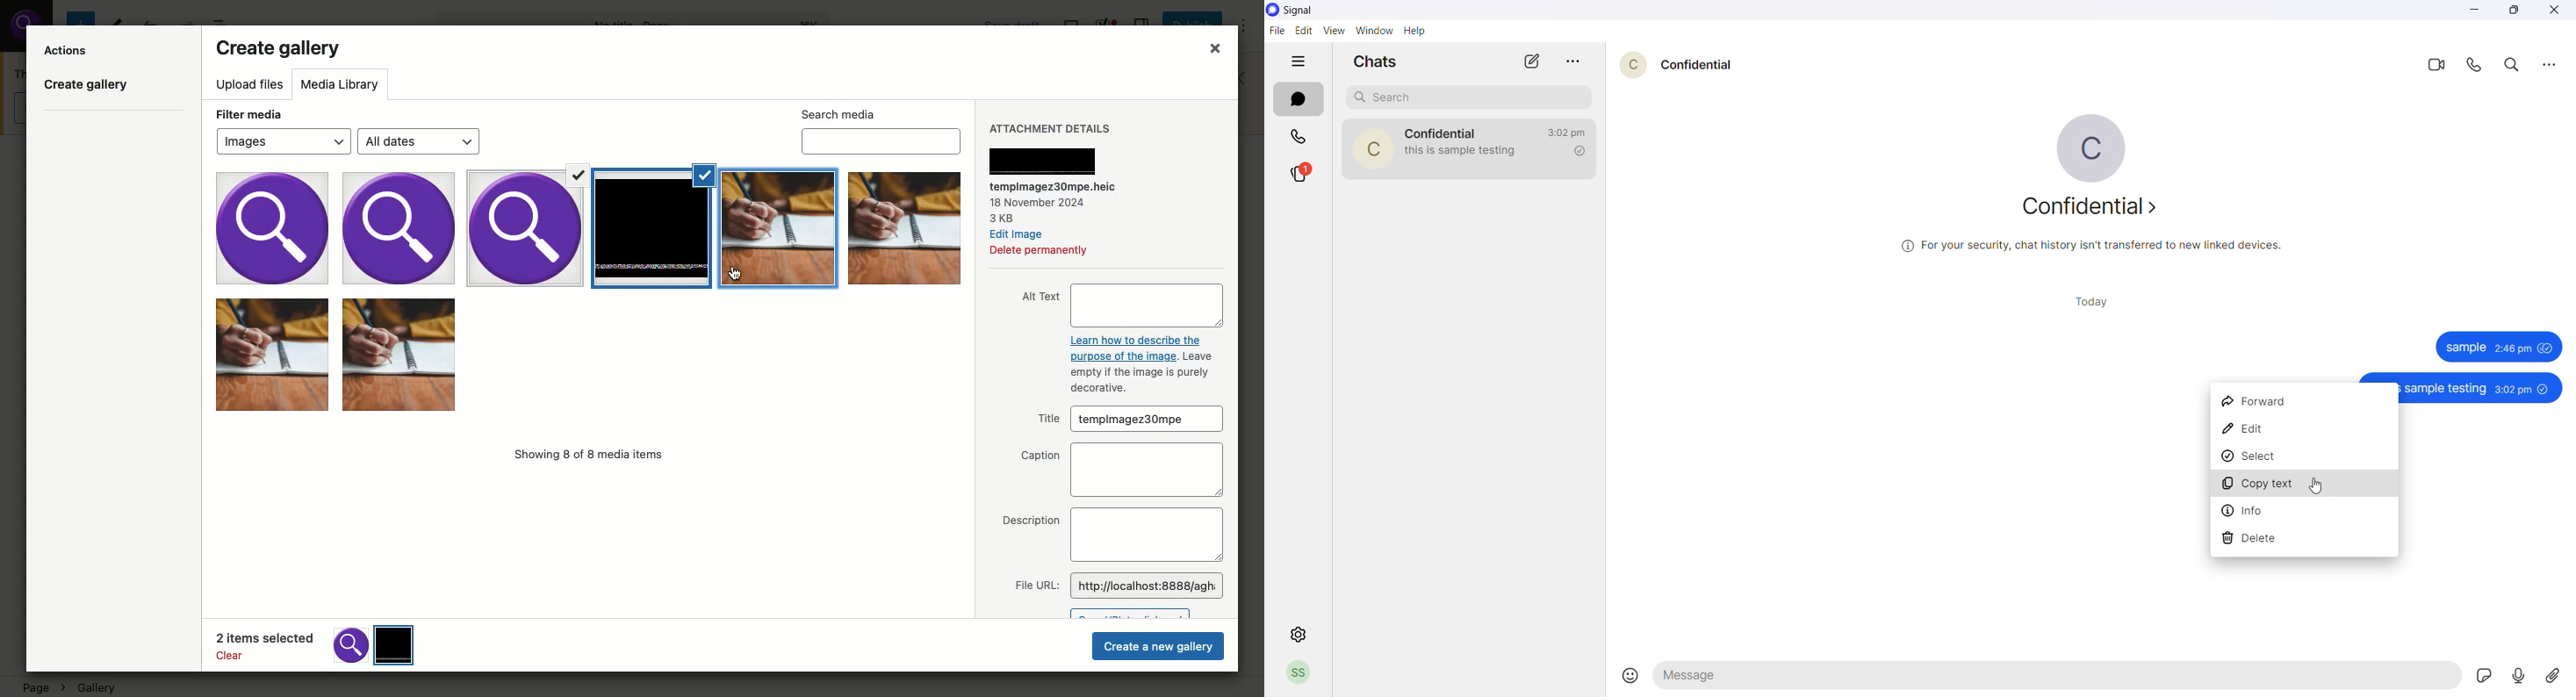 This screenshot has width=2576, height=700. What do you see at coordinates (2307, 512) in the screenshot?
I see `info` at bounding box center [2307, 512].